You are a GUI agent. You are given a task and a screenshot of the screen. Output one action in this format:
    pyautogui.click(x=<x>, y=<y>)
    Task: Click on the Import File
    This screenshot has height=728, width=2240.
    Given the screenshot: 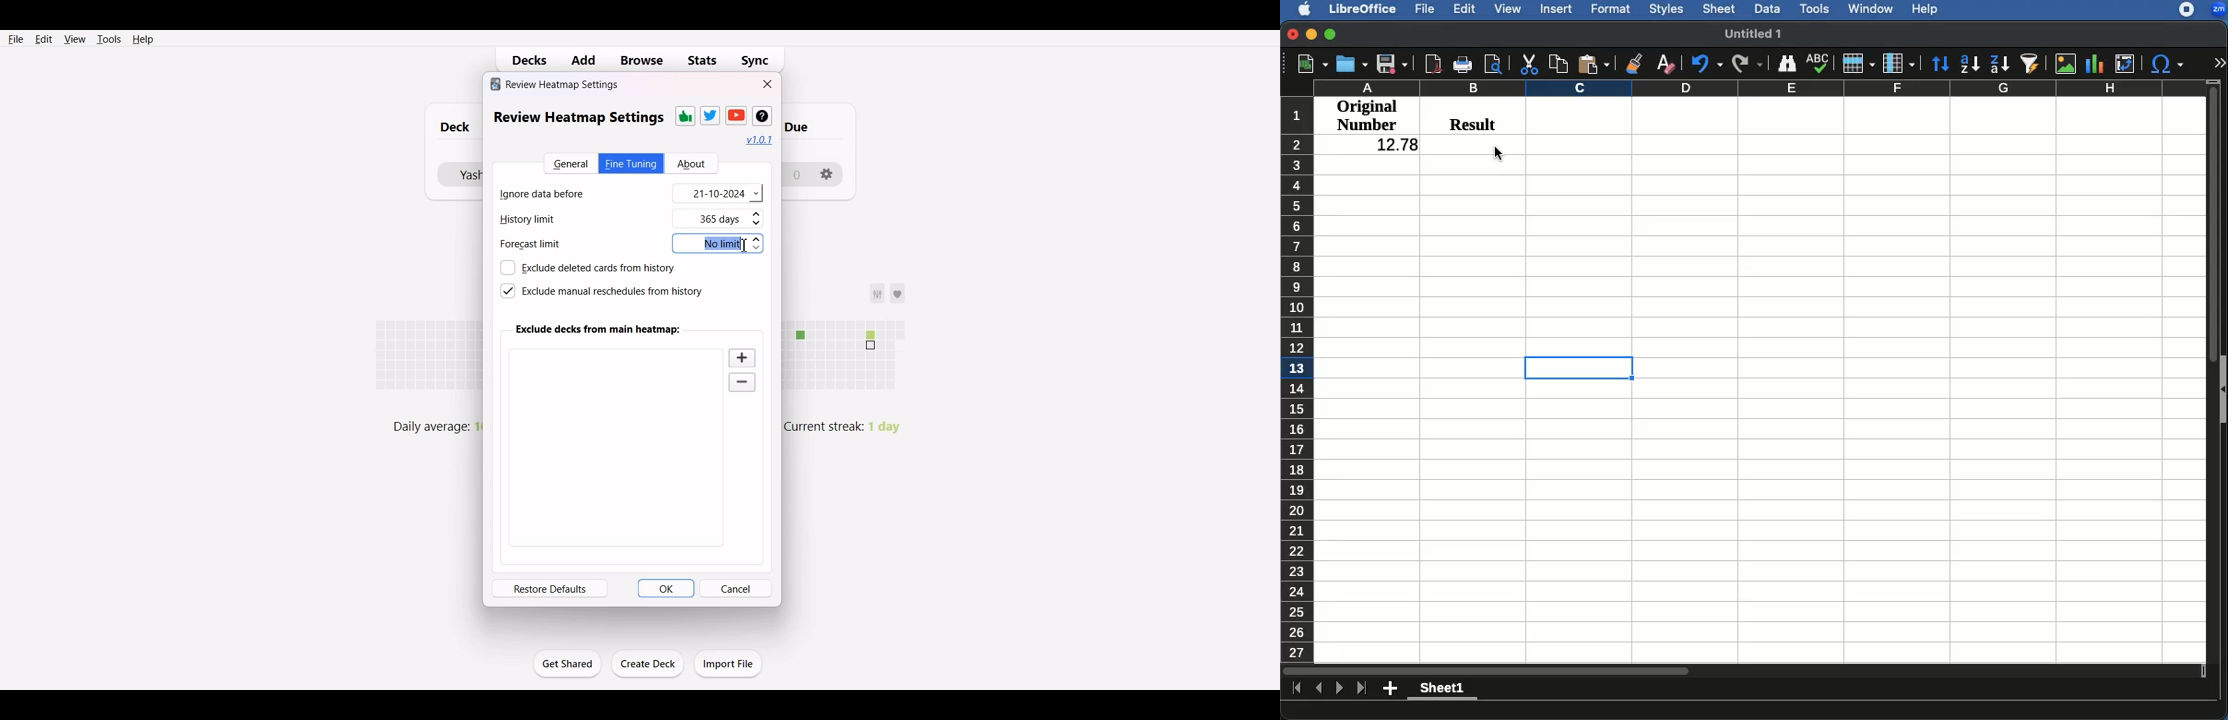 What is the action you would take?
    pyautogui.click(x=729, y=663)
    